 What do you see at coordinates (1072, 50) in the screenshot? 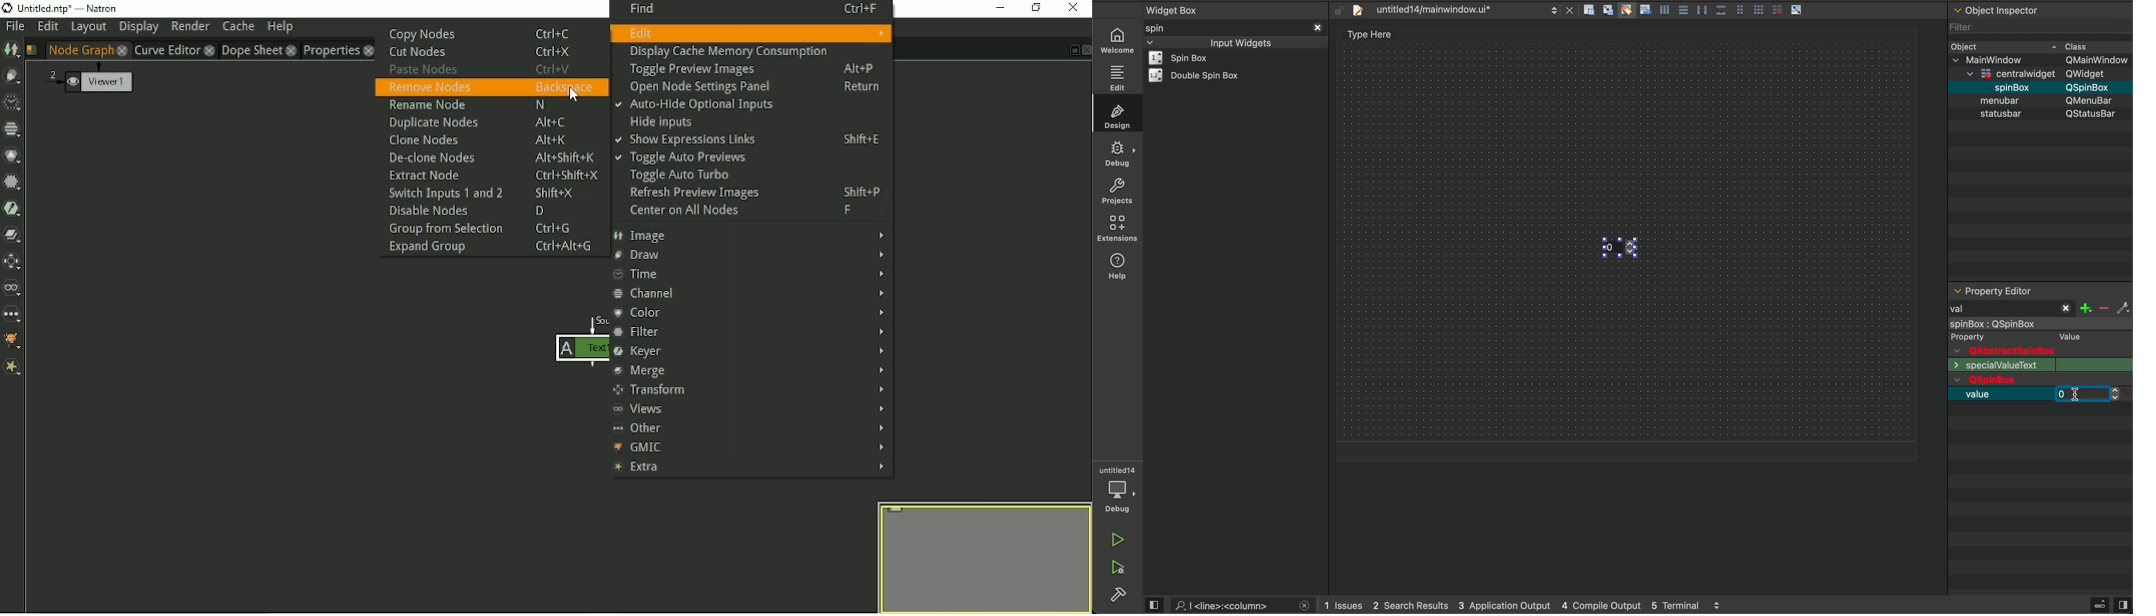
I see `Float pane` at bounding box center [1072, 50].